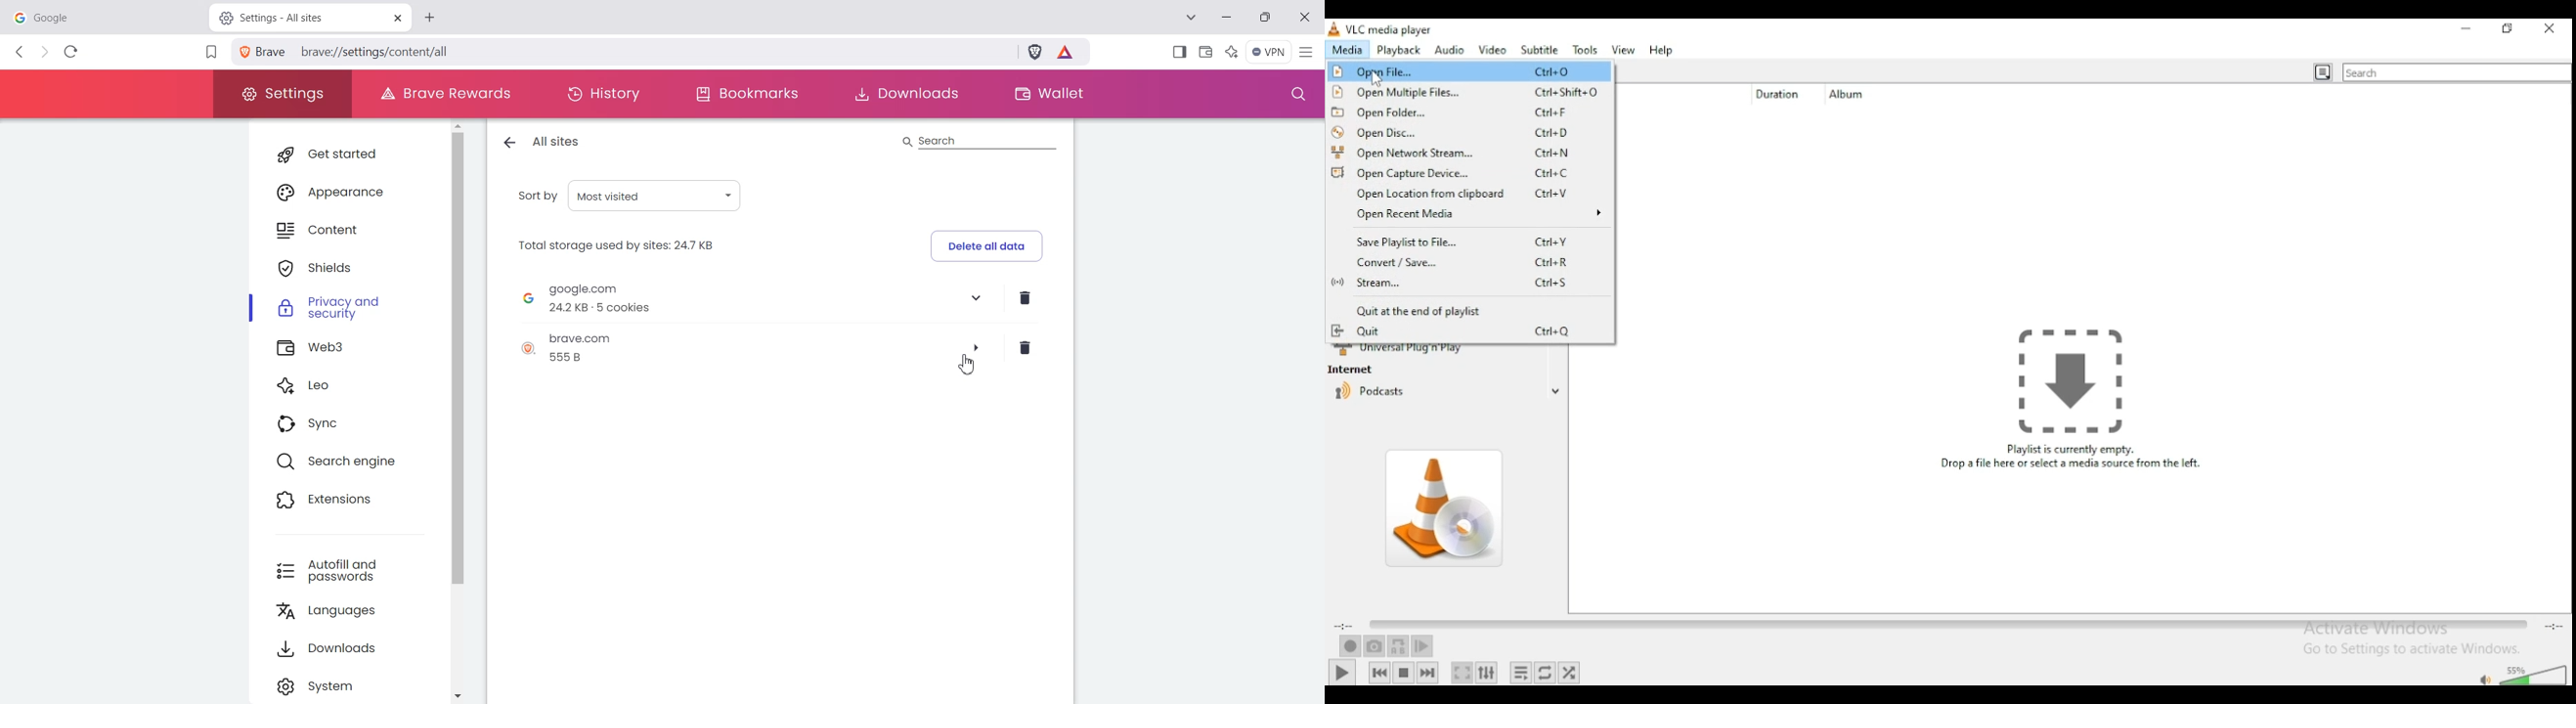 The height and width of the screenshot is (728, 2576). What do you see at coordinates (2464, 29) in the screenshot?
I see `minimize` at bounding box center [2464, 29].